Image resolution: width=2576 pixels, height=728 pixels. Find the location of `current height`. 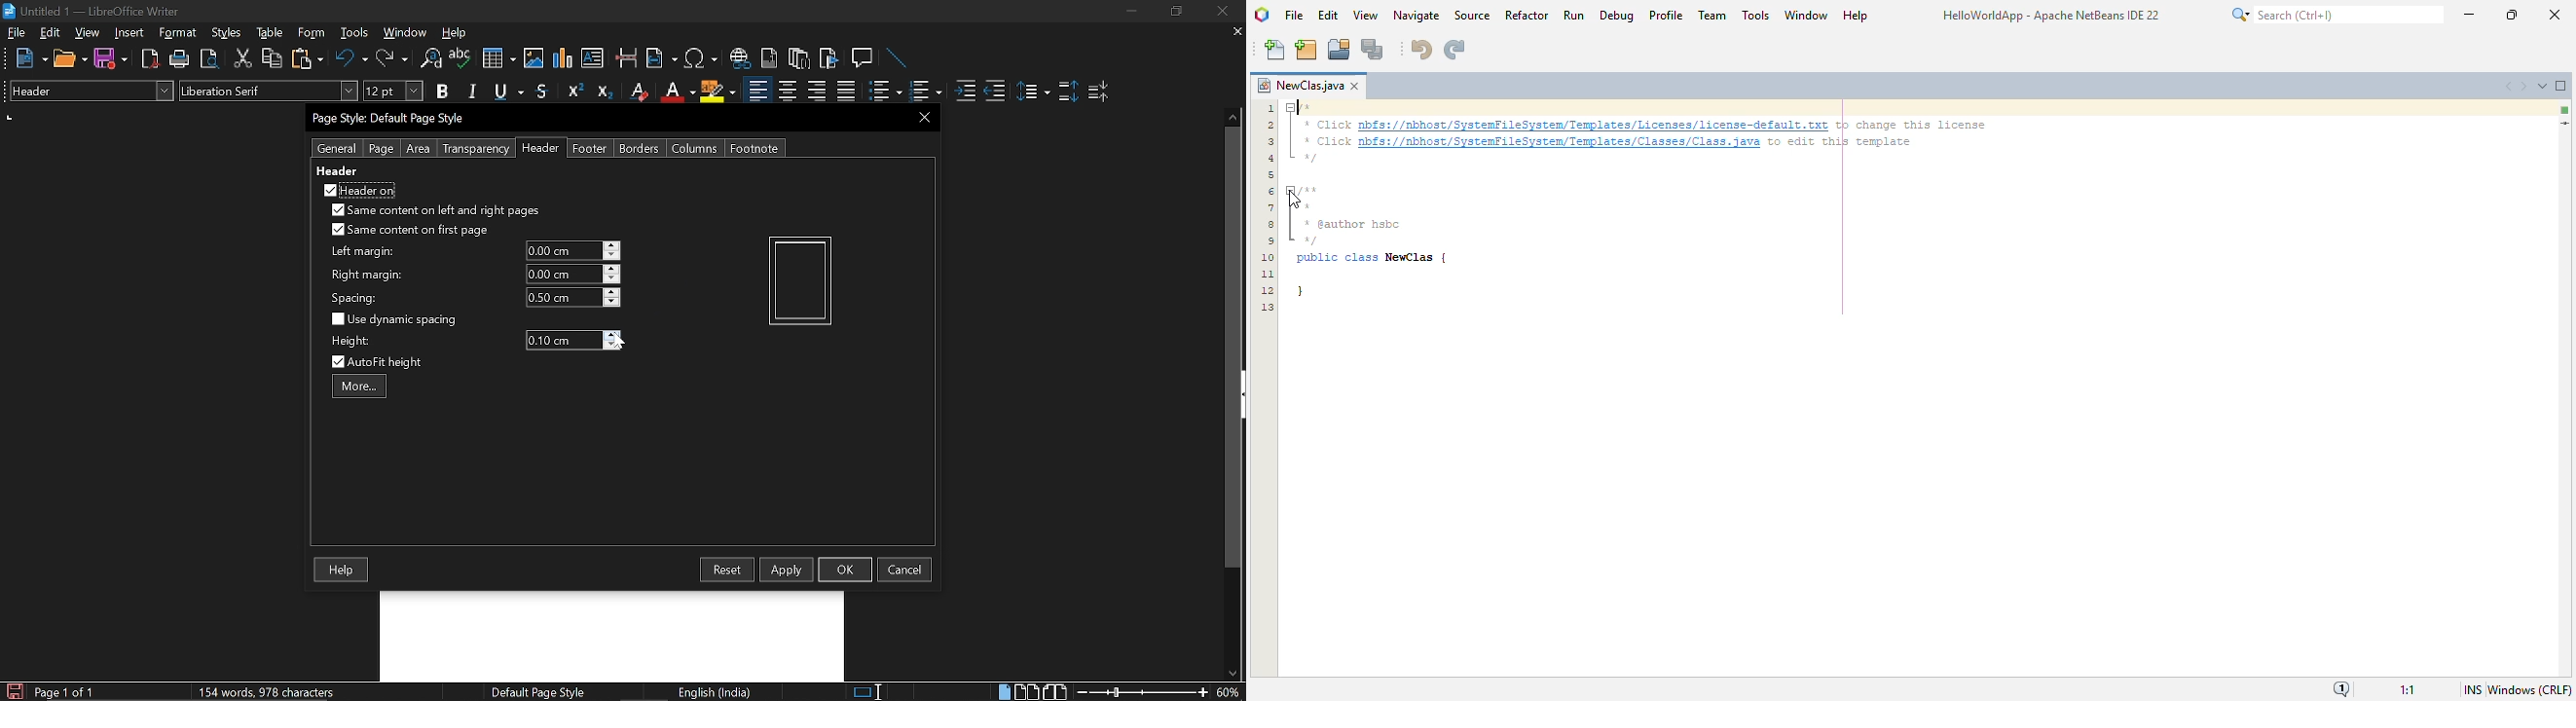

current height is located at coordinates (563, 341).